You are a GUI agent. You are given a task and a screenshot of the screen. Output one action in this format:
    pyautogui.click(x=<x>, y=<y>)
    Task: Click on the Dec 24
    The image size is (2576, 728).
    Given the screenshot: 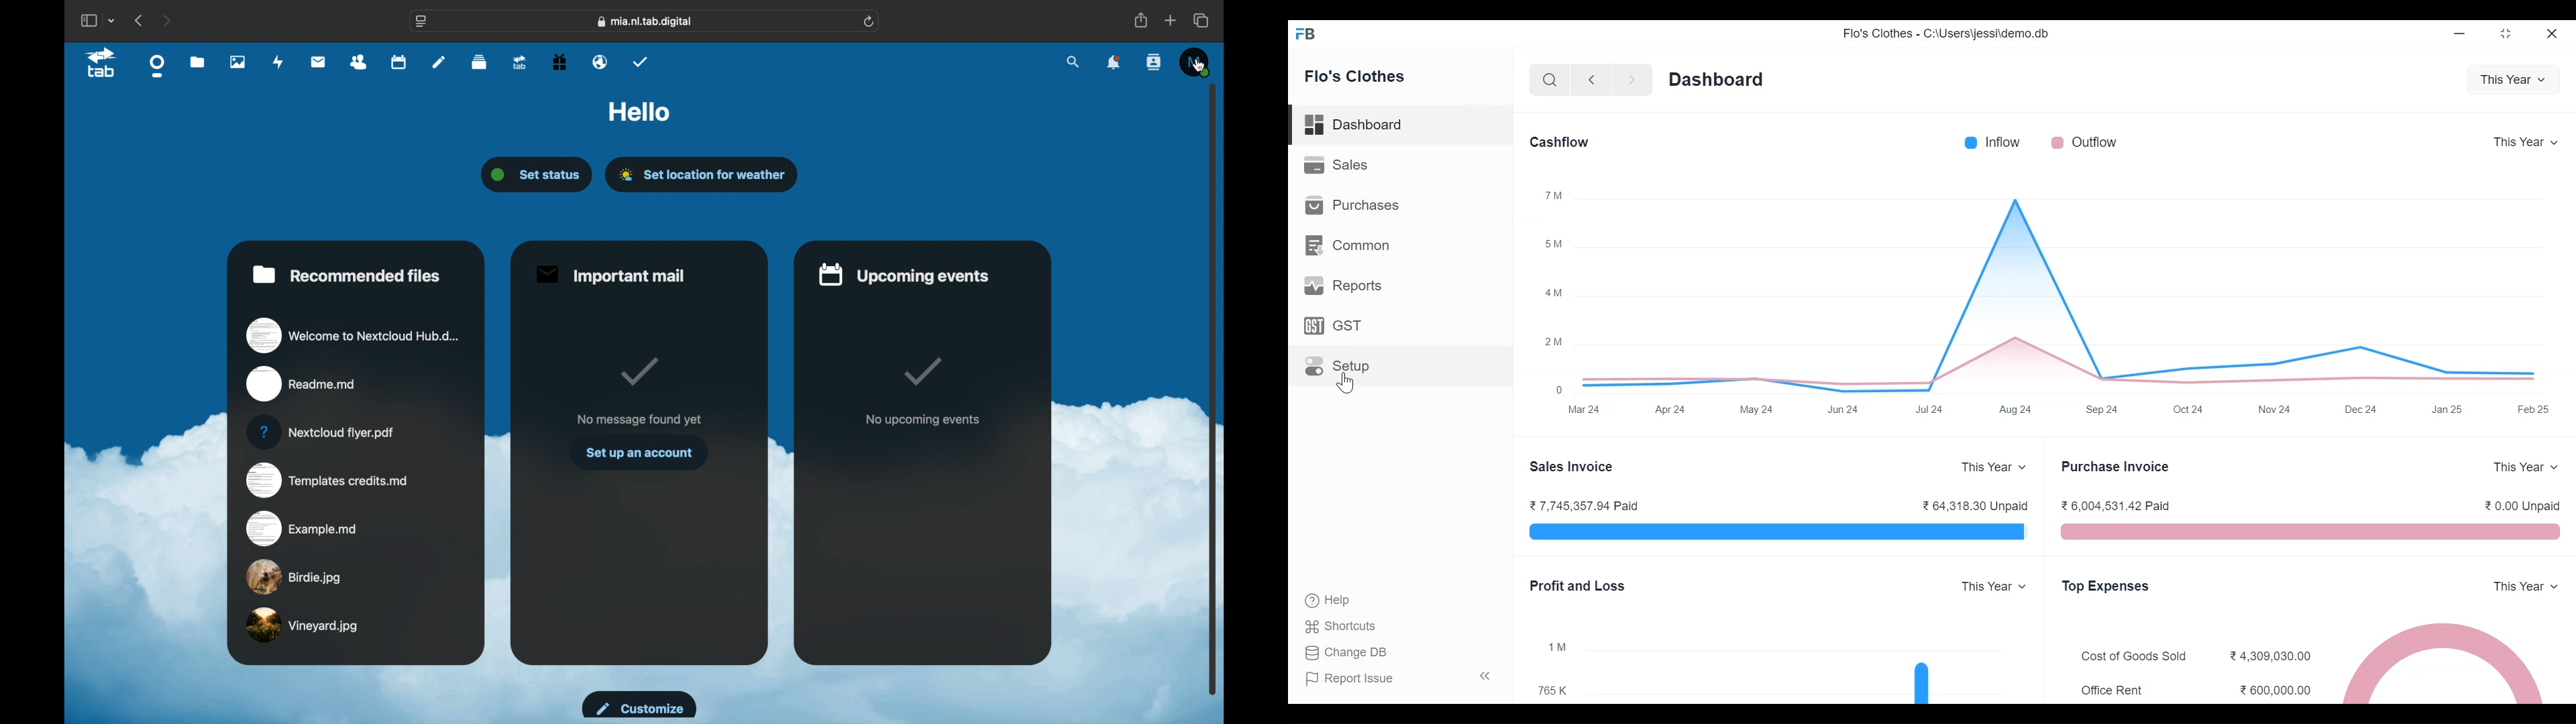 What is the action you would take?
    pyautogui.click(x=2360, y=409)
    